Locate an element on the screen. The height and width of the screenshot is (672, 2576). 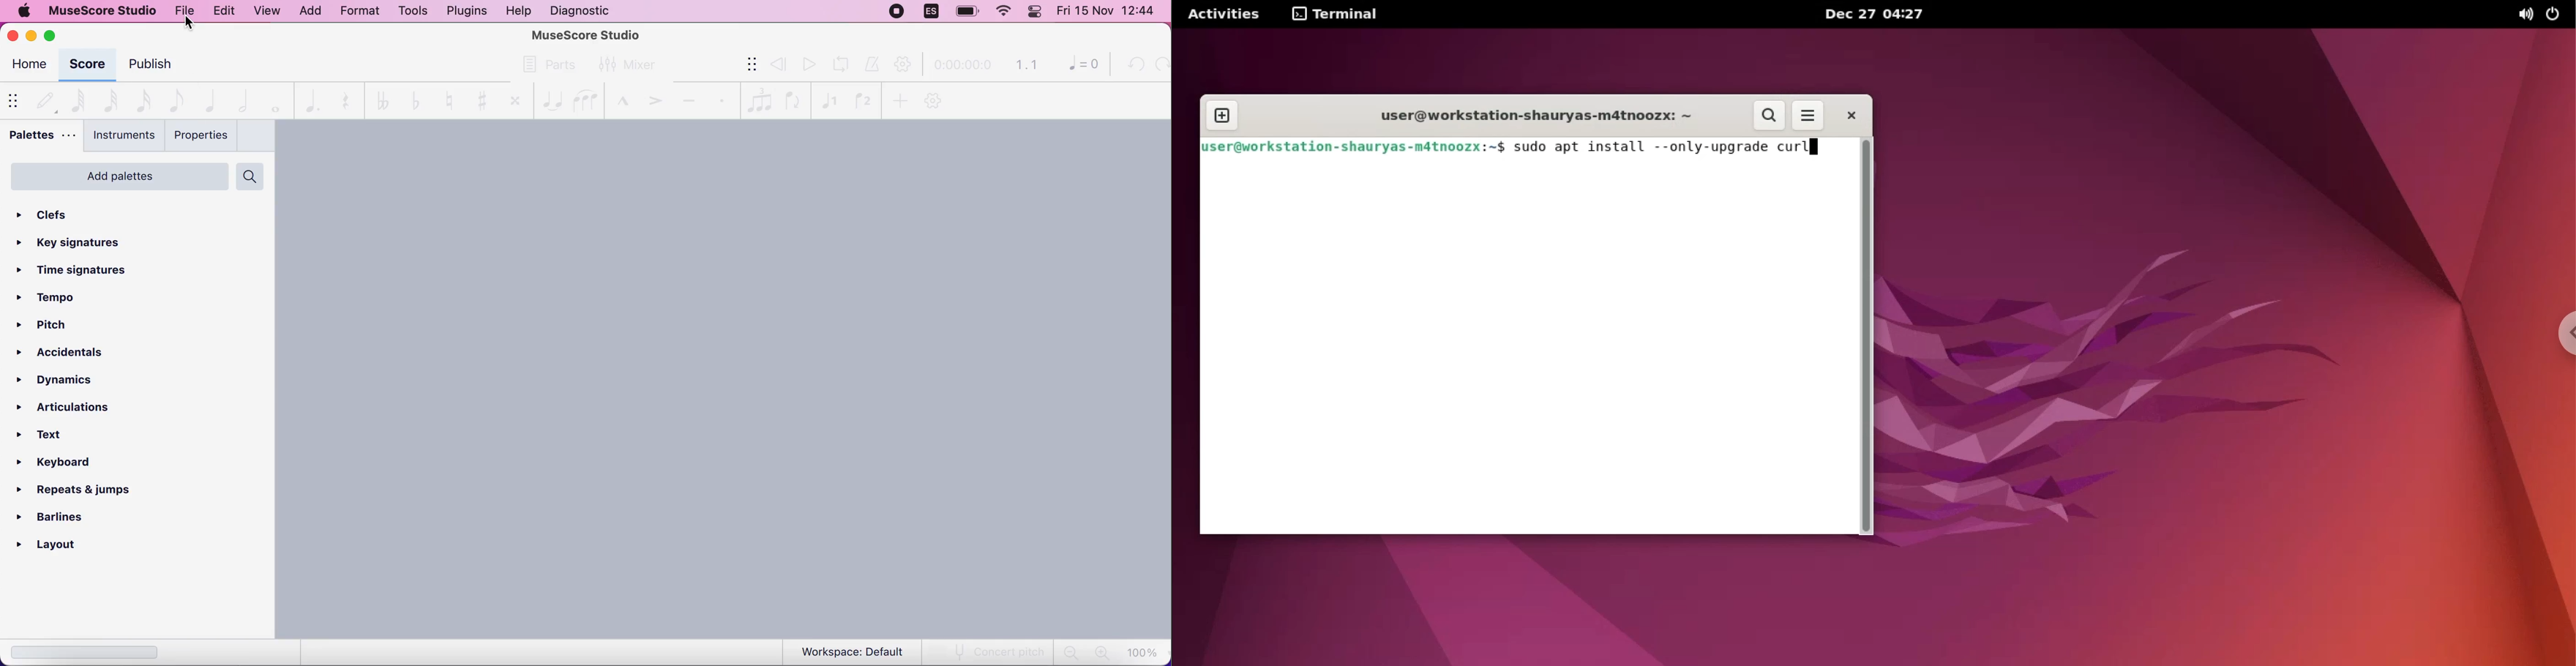
tie is located at coordinates (549, 98).